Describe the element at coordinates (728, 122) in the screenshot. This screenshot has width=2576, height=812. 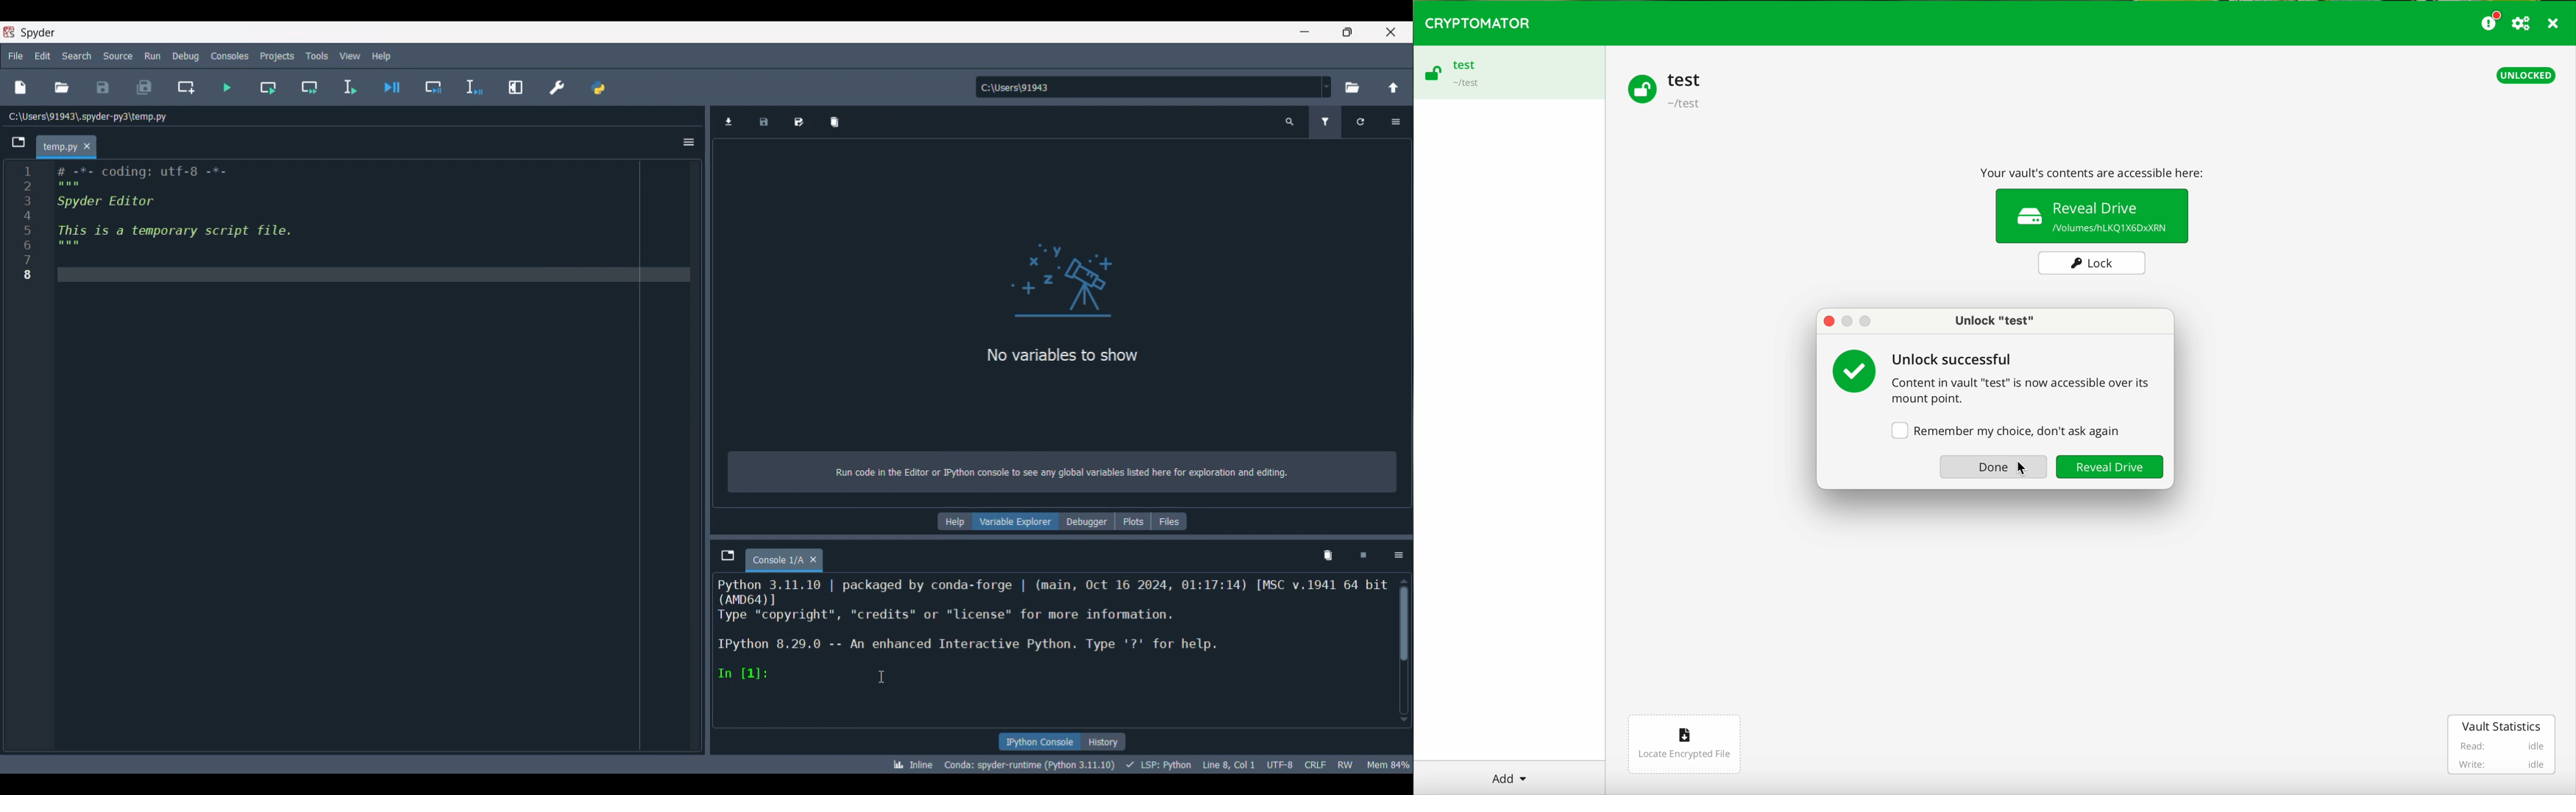
I see `Import data` at that location.